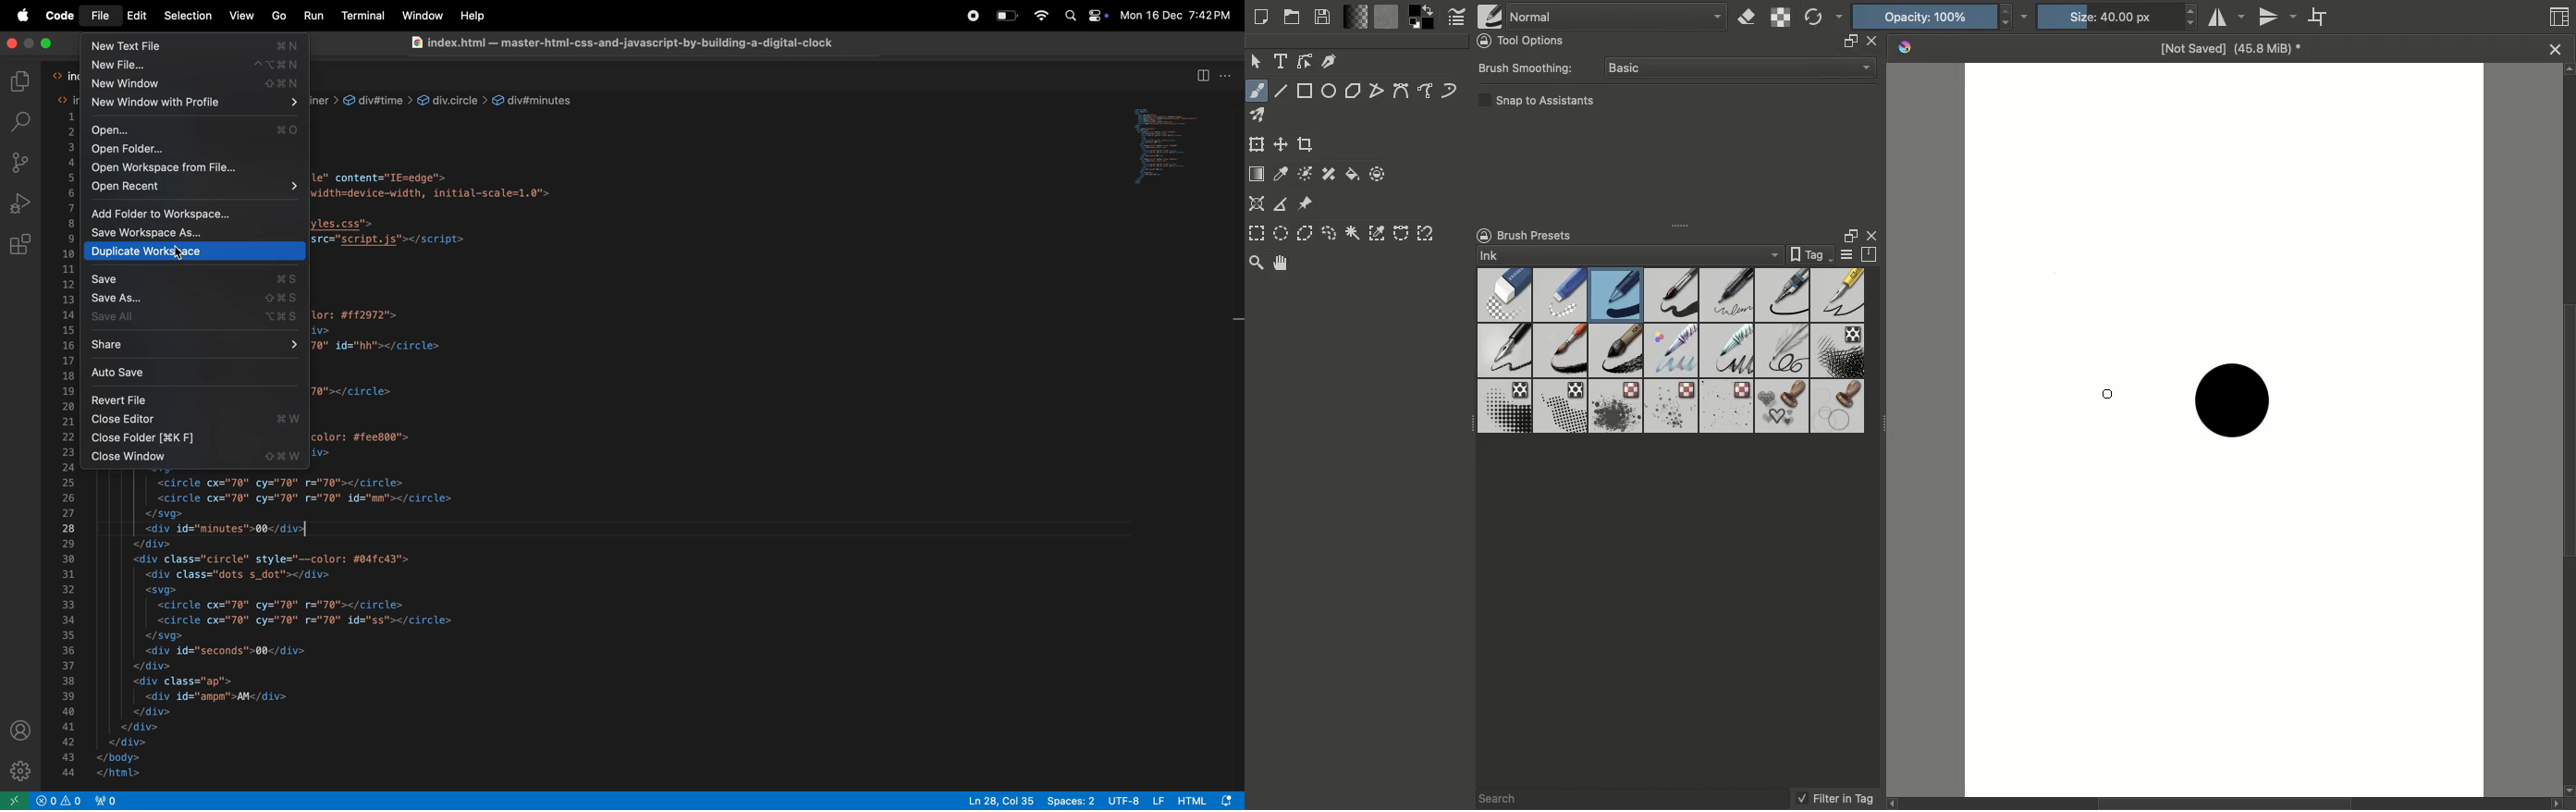 The height and width of the screenshot is (812, 2576). Describe the element at coordinates (196, 399) in the screenshot. I see `revert file` at that location.